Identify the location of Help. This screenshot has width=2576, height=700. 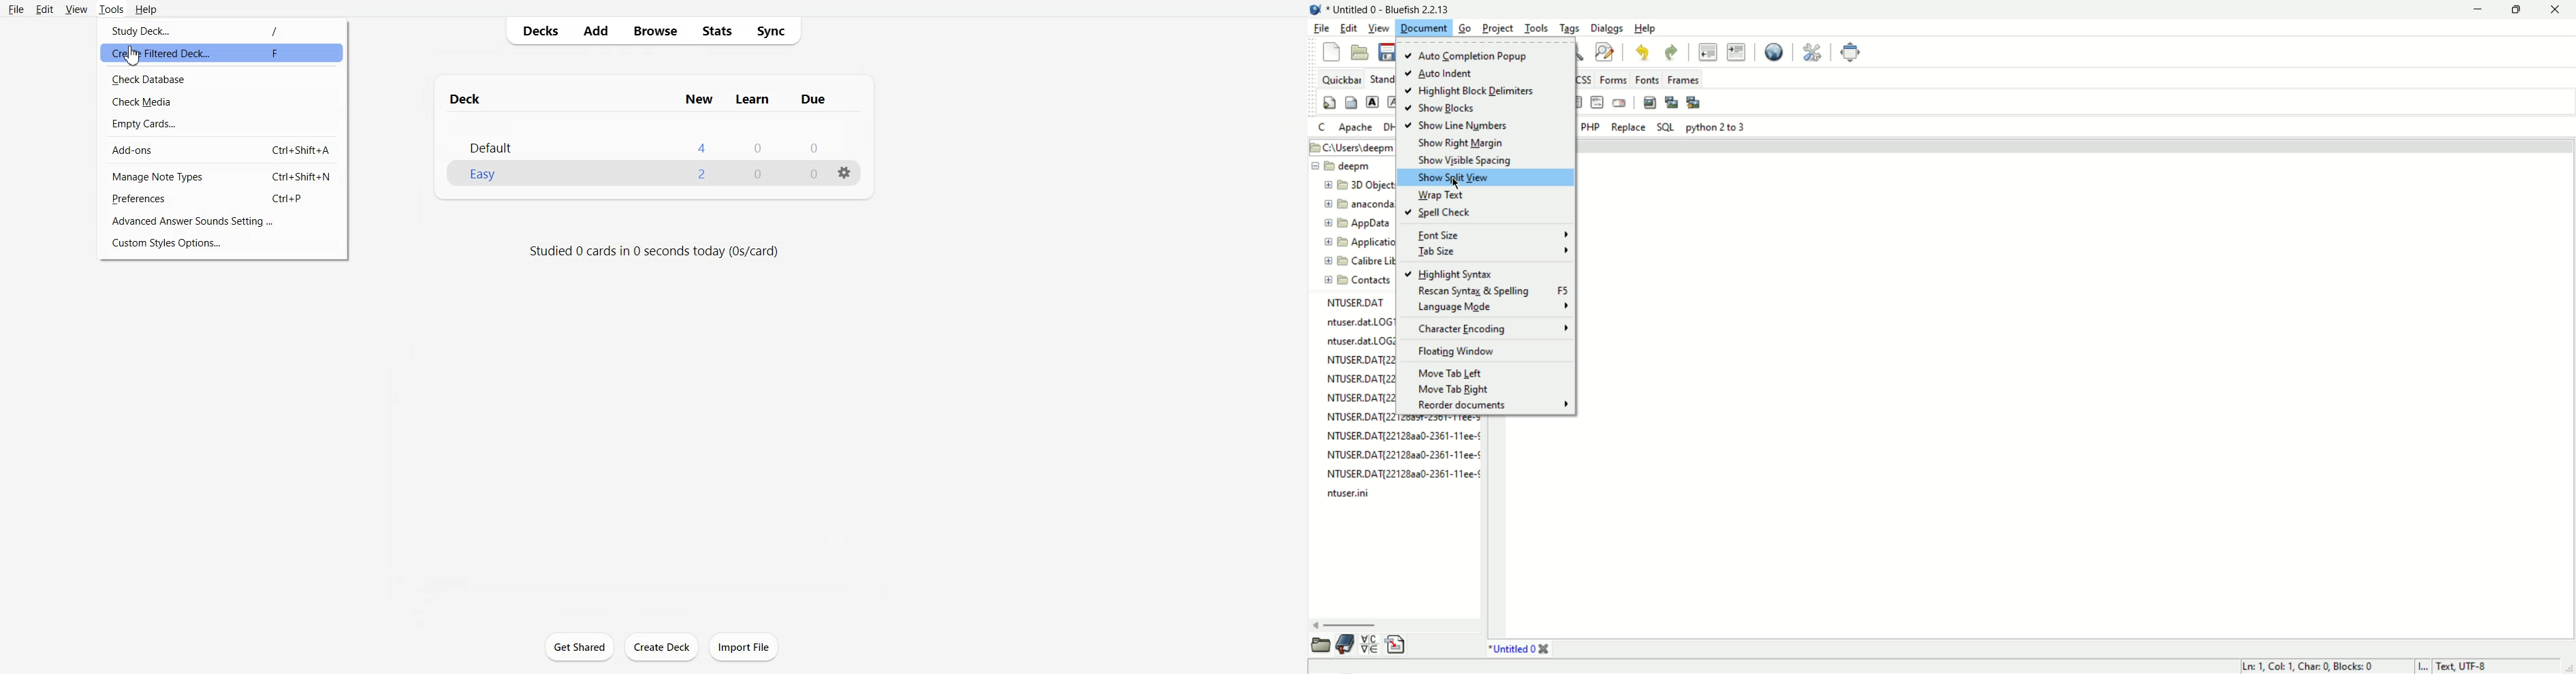
(147, 10).